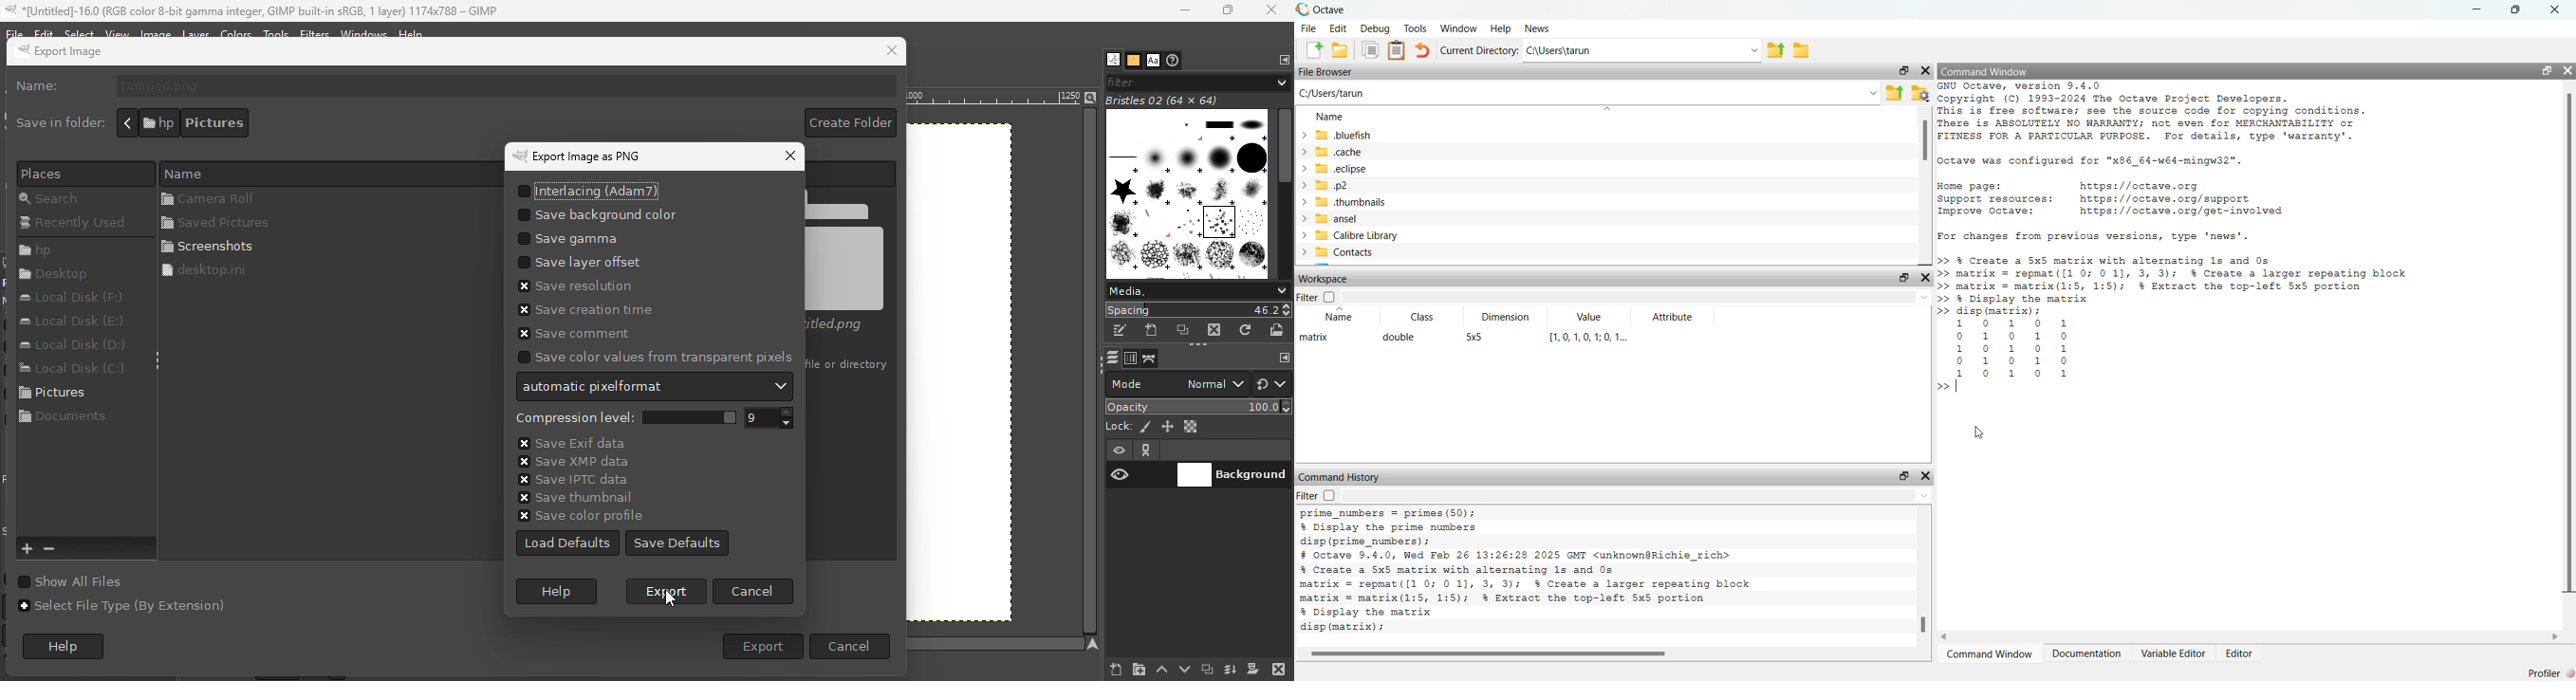 This screenshot has width=2576, height=700. Describe the element at coordinates (1942, 386) in the screenshot. I see `>>` at that location.